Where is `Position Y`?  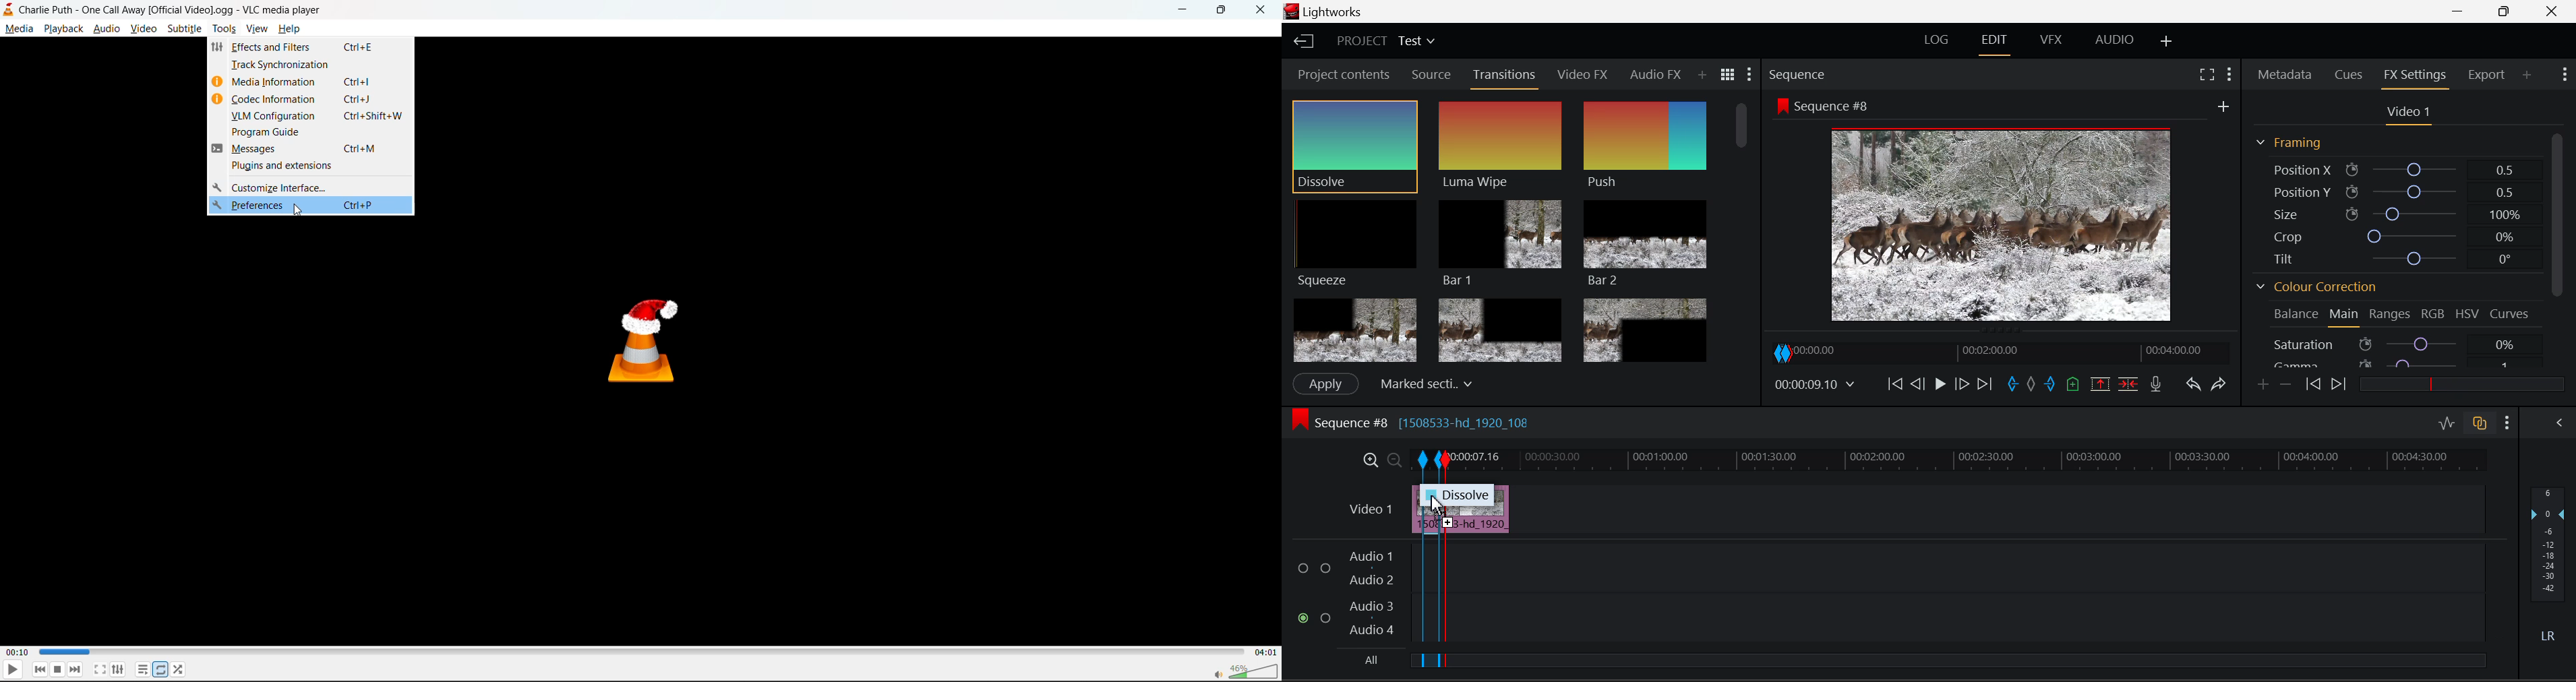 Position Y is located at coordinates (2391, 189).